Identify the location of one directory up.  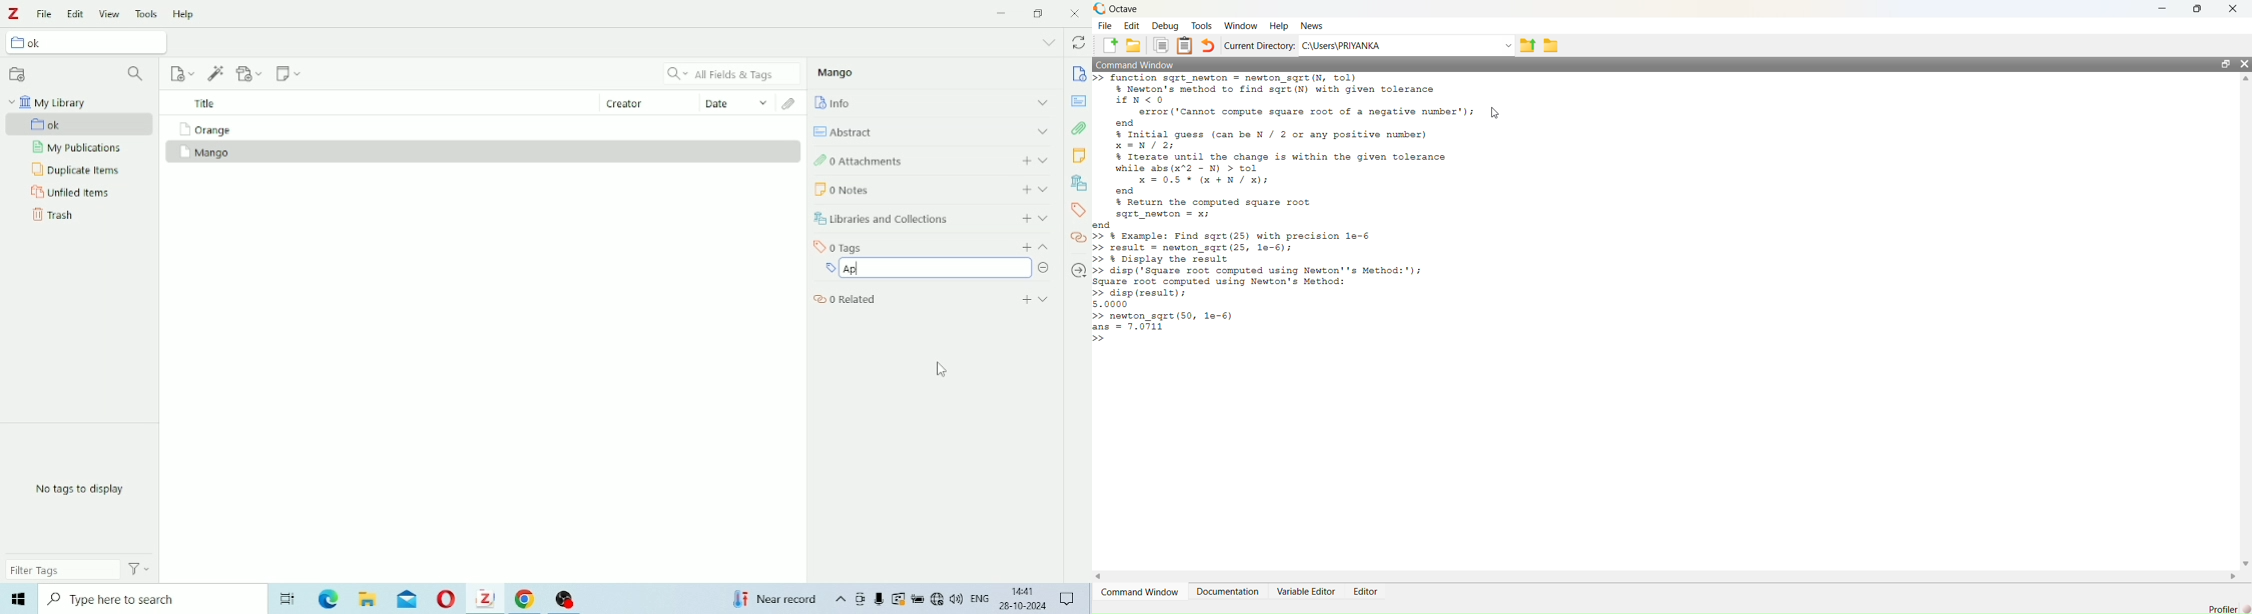
(1527, 44).